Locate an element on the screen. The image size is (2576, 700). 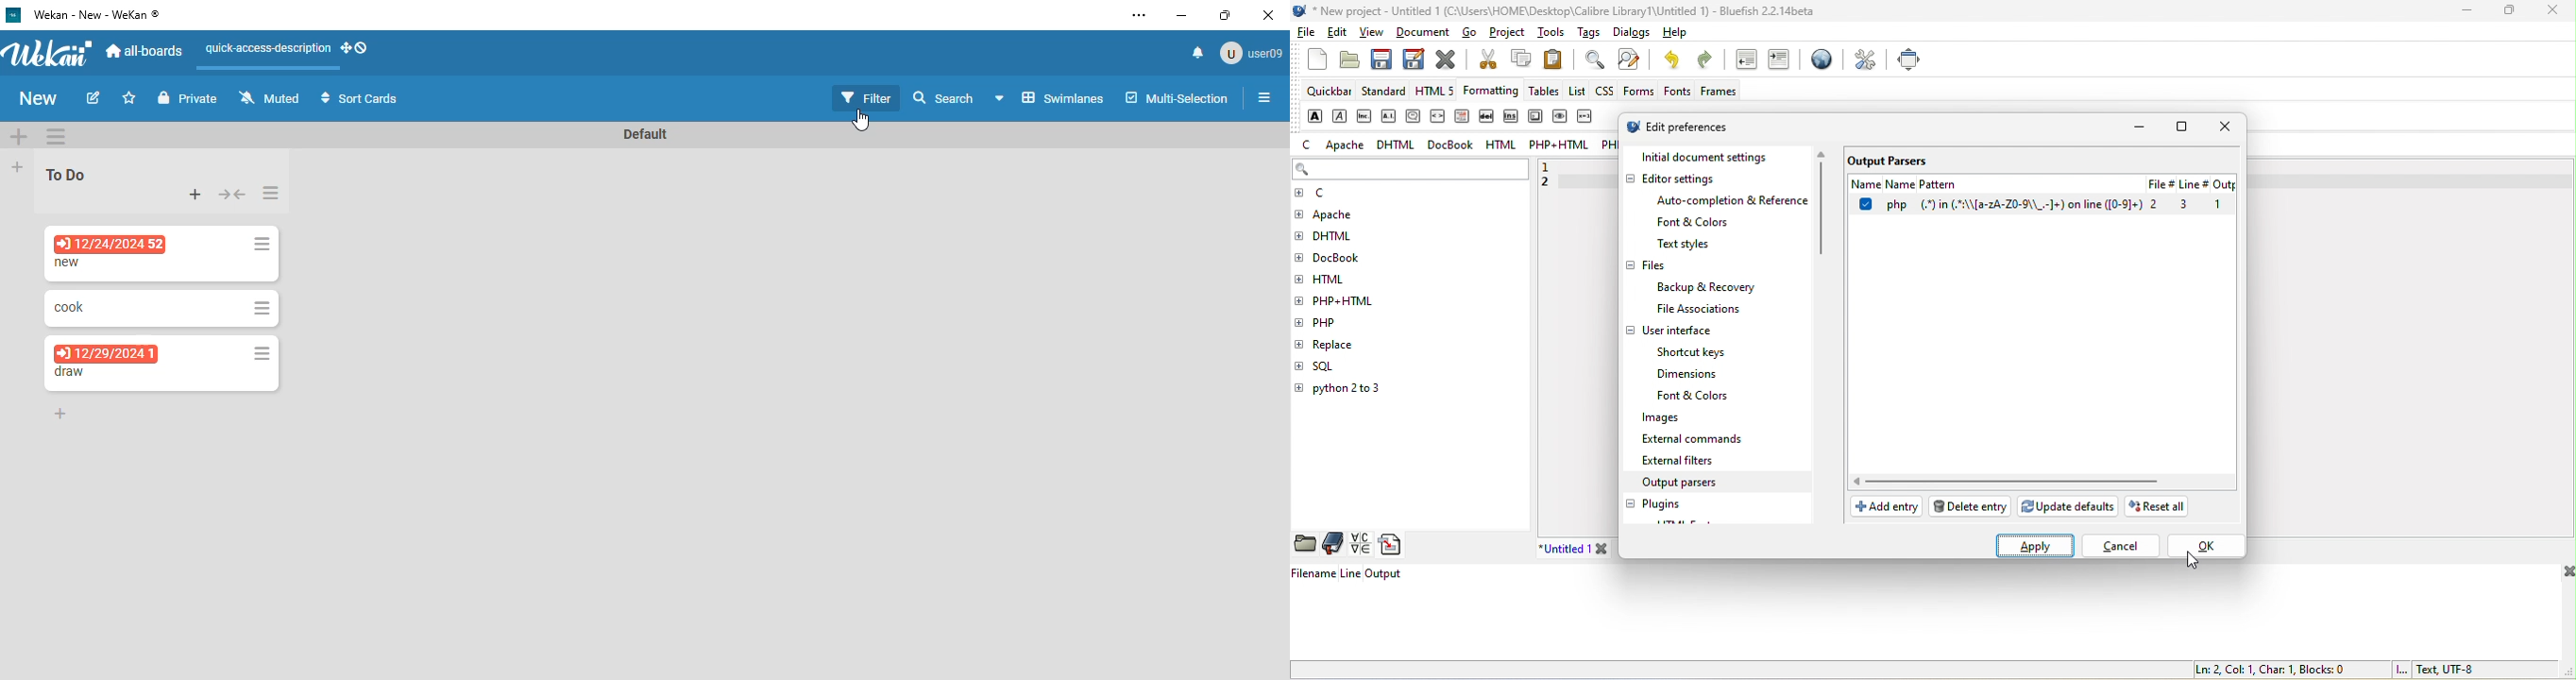
add entry is located at coordinates (1885, 509).